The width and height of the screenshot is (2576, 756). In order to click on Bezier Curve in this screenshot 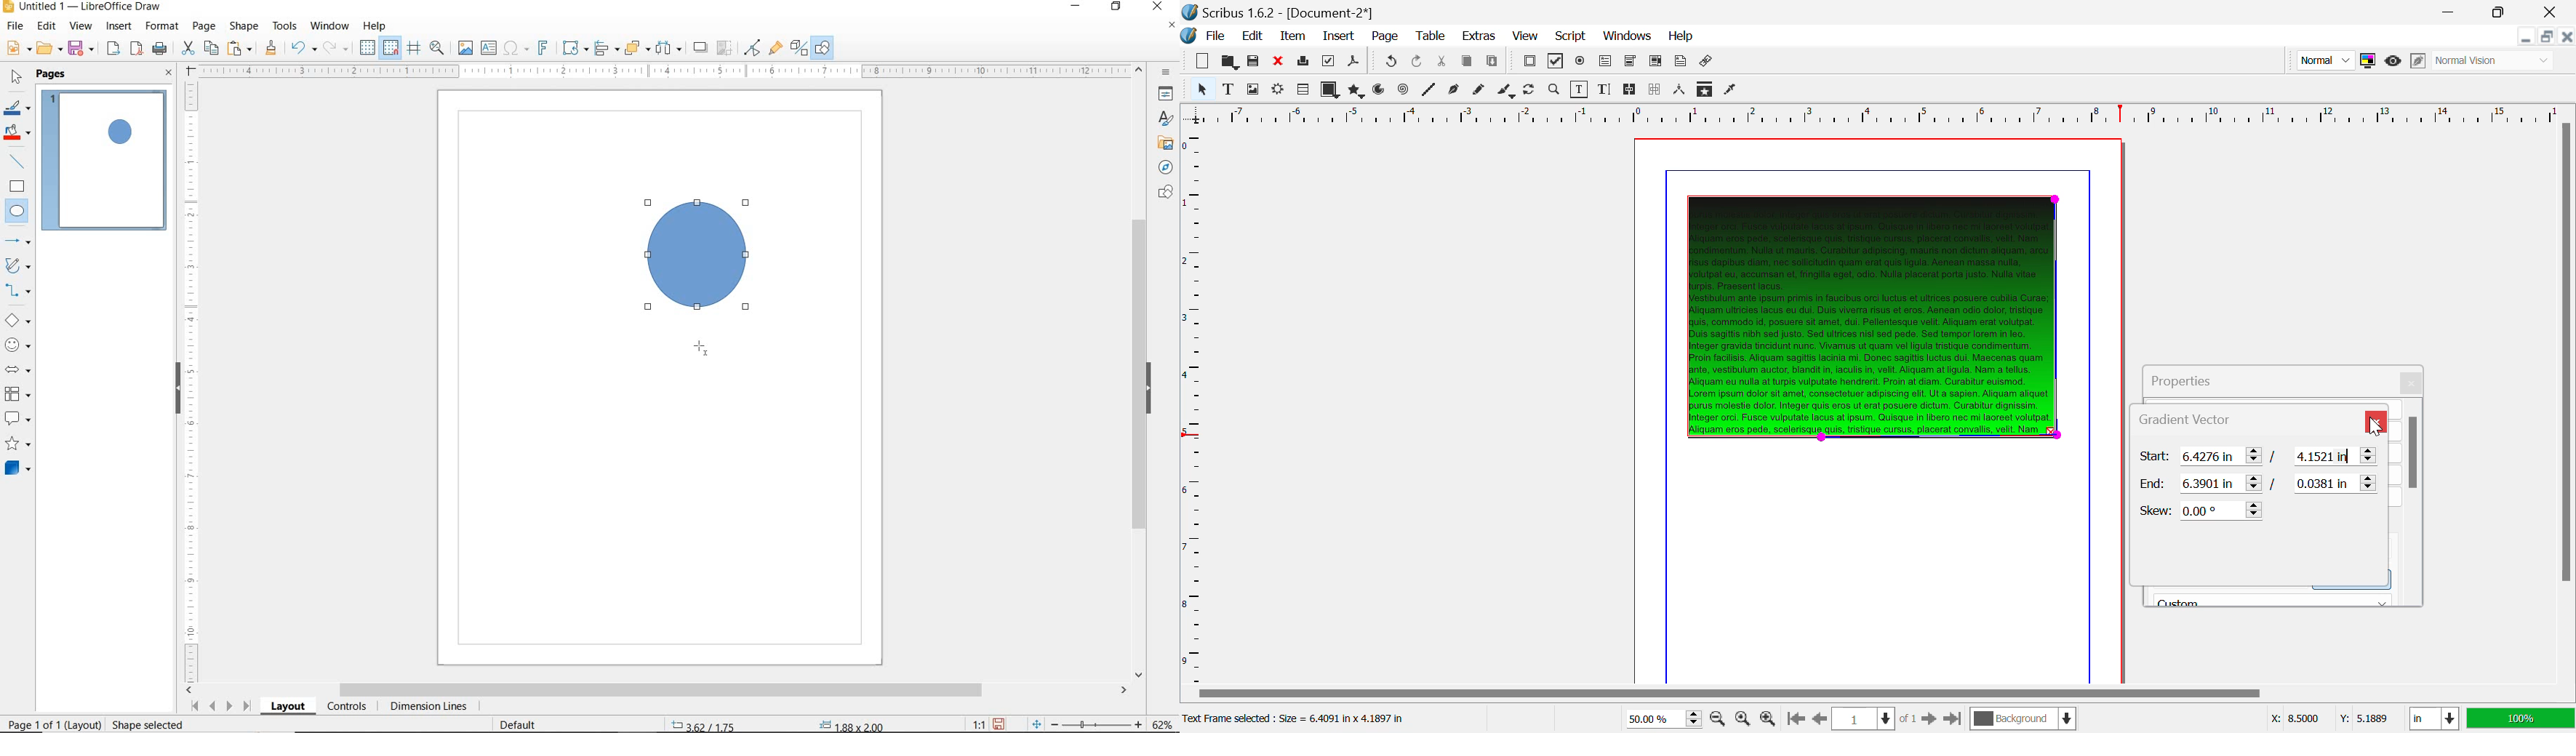, I will do `click(1455, 90)`.